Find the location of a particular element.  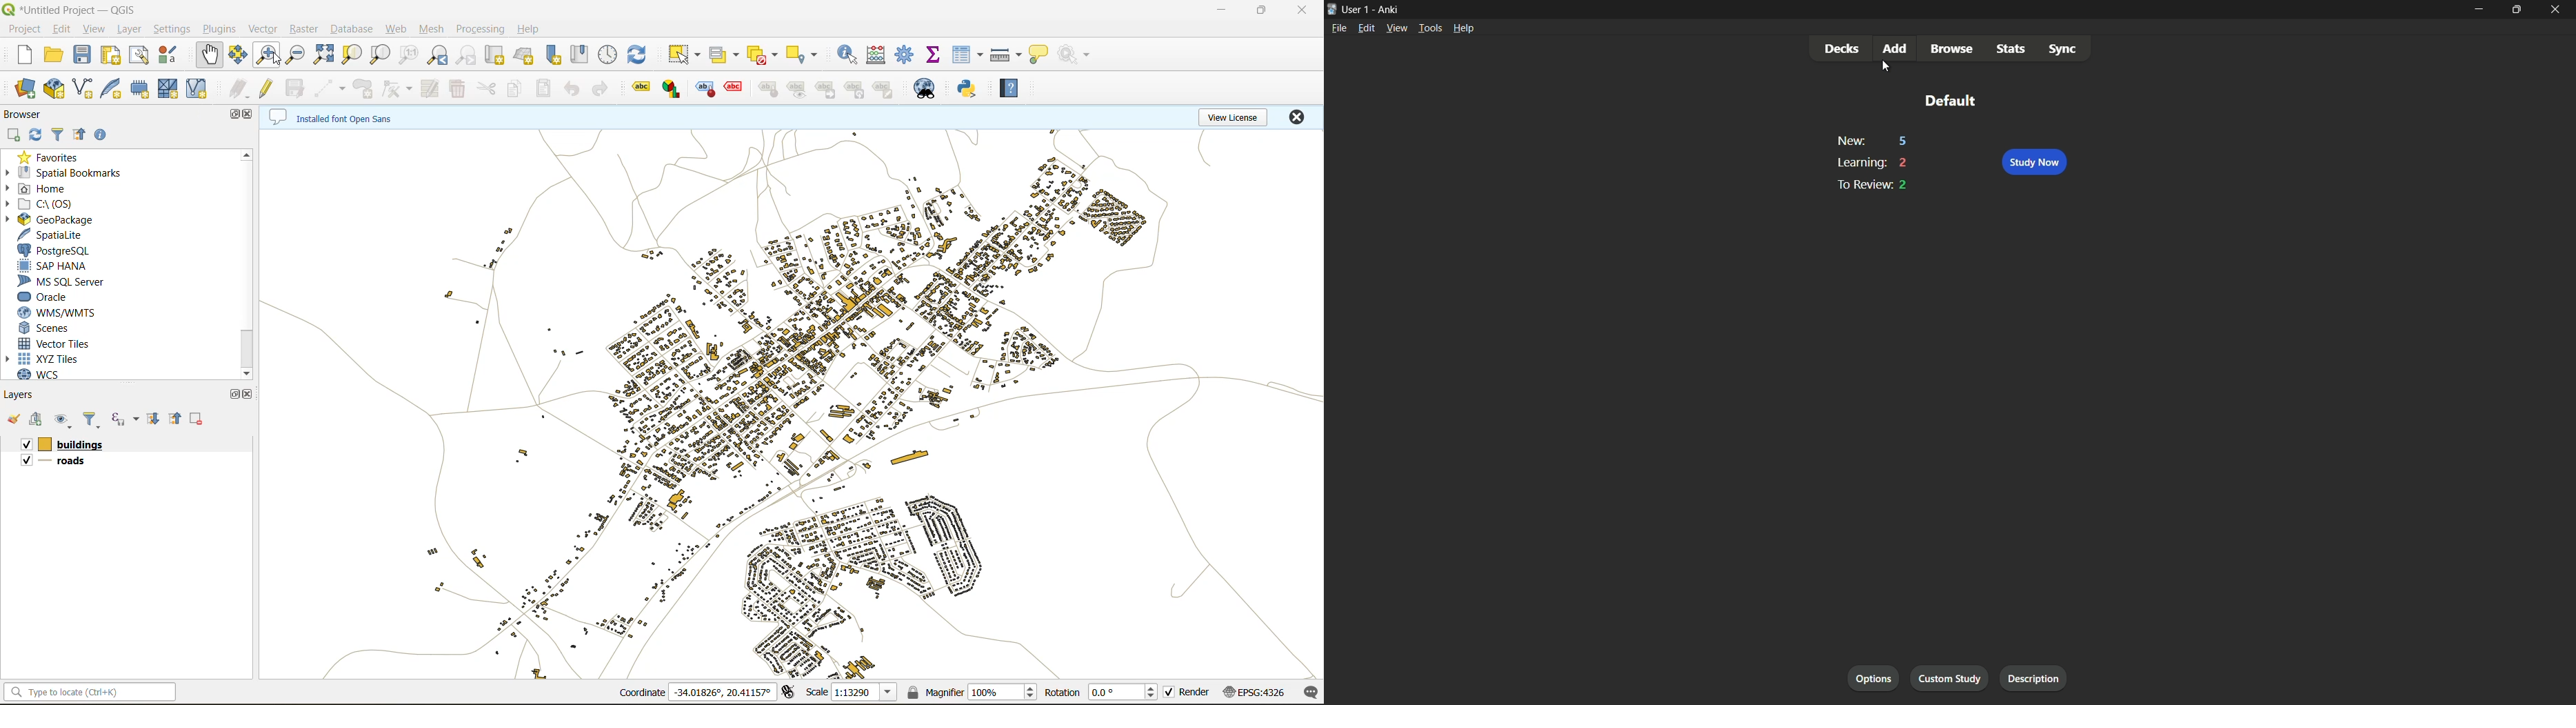

new 3d map is located at coordinates (528, 53).